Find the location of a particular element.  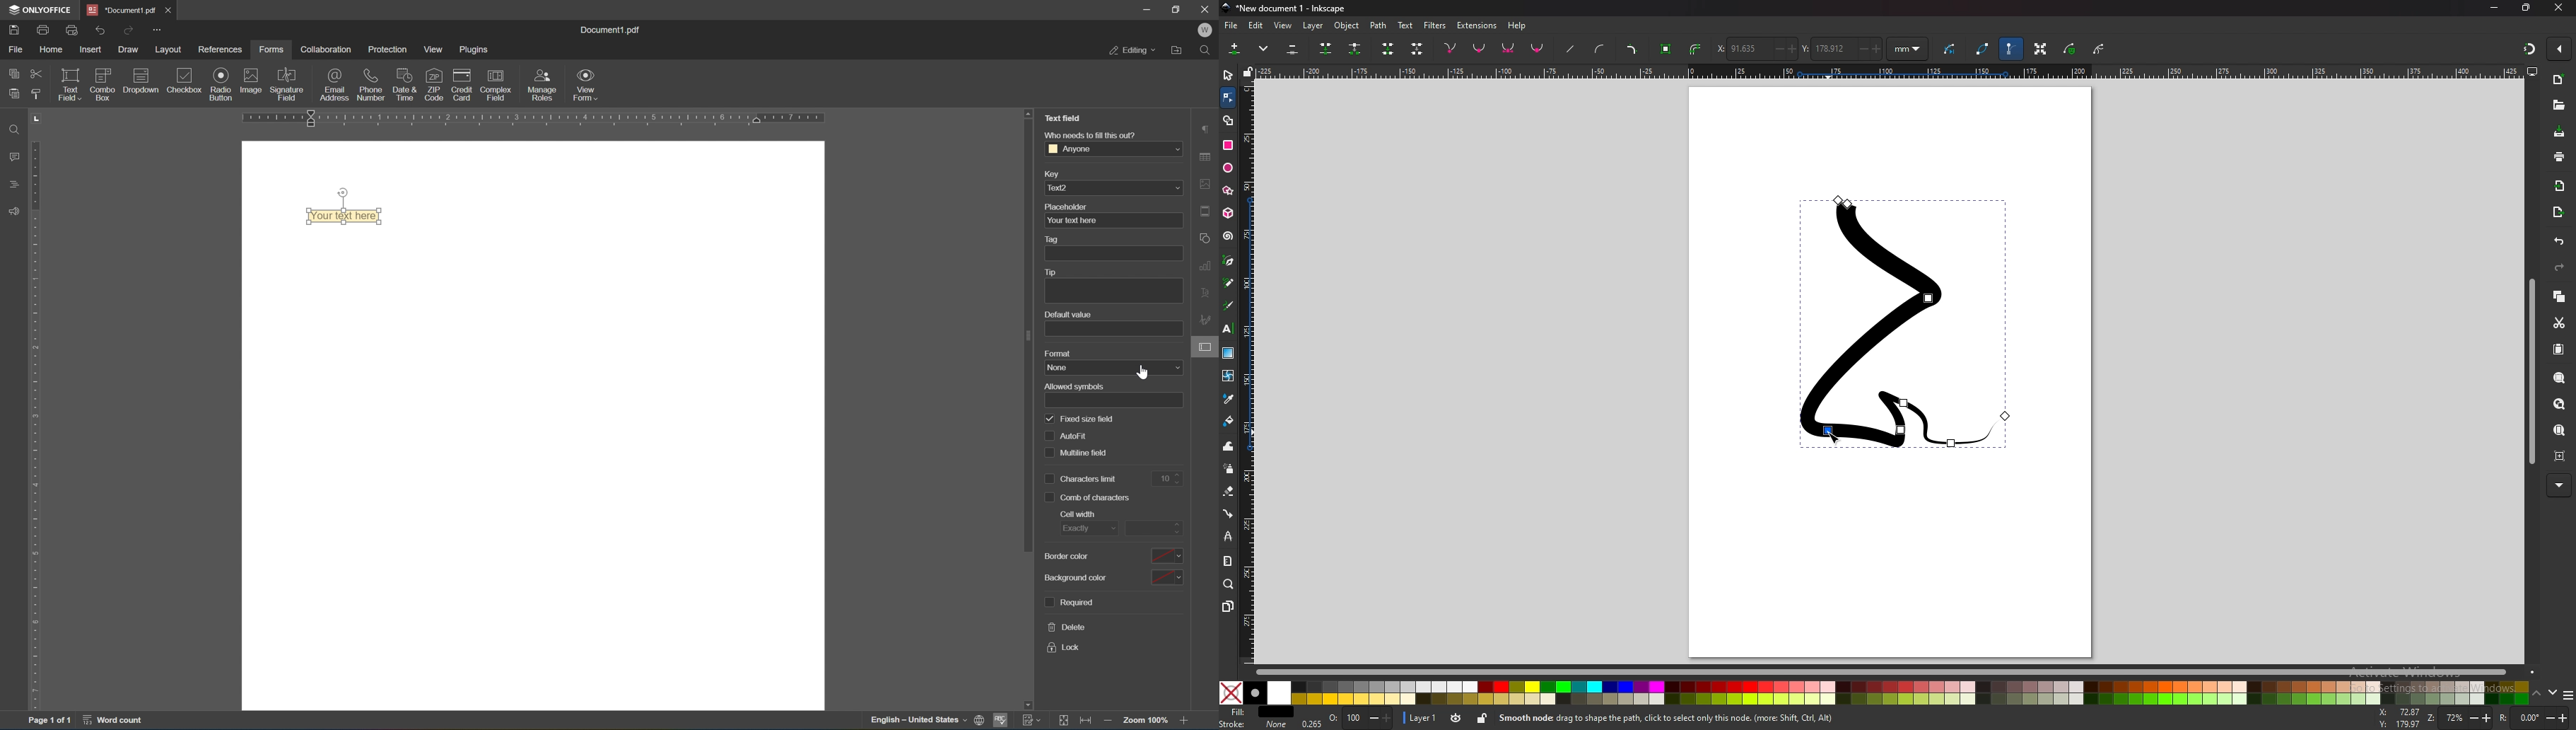

zoom selection is located at coordinates (2560, 378).